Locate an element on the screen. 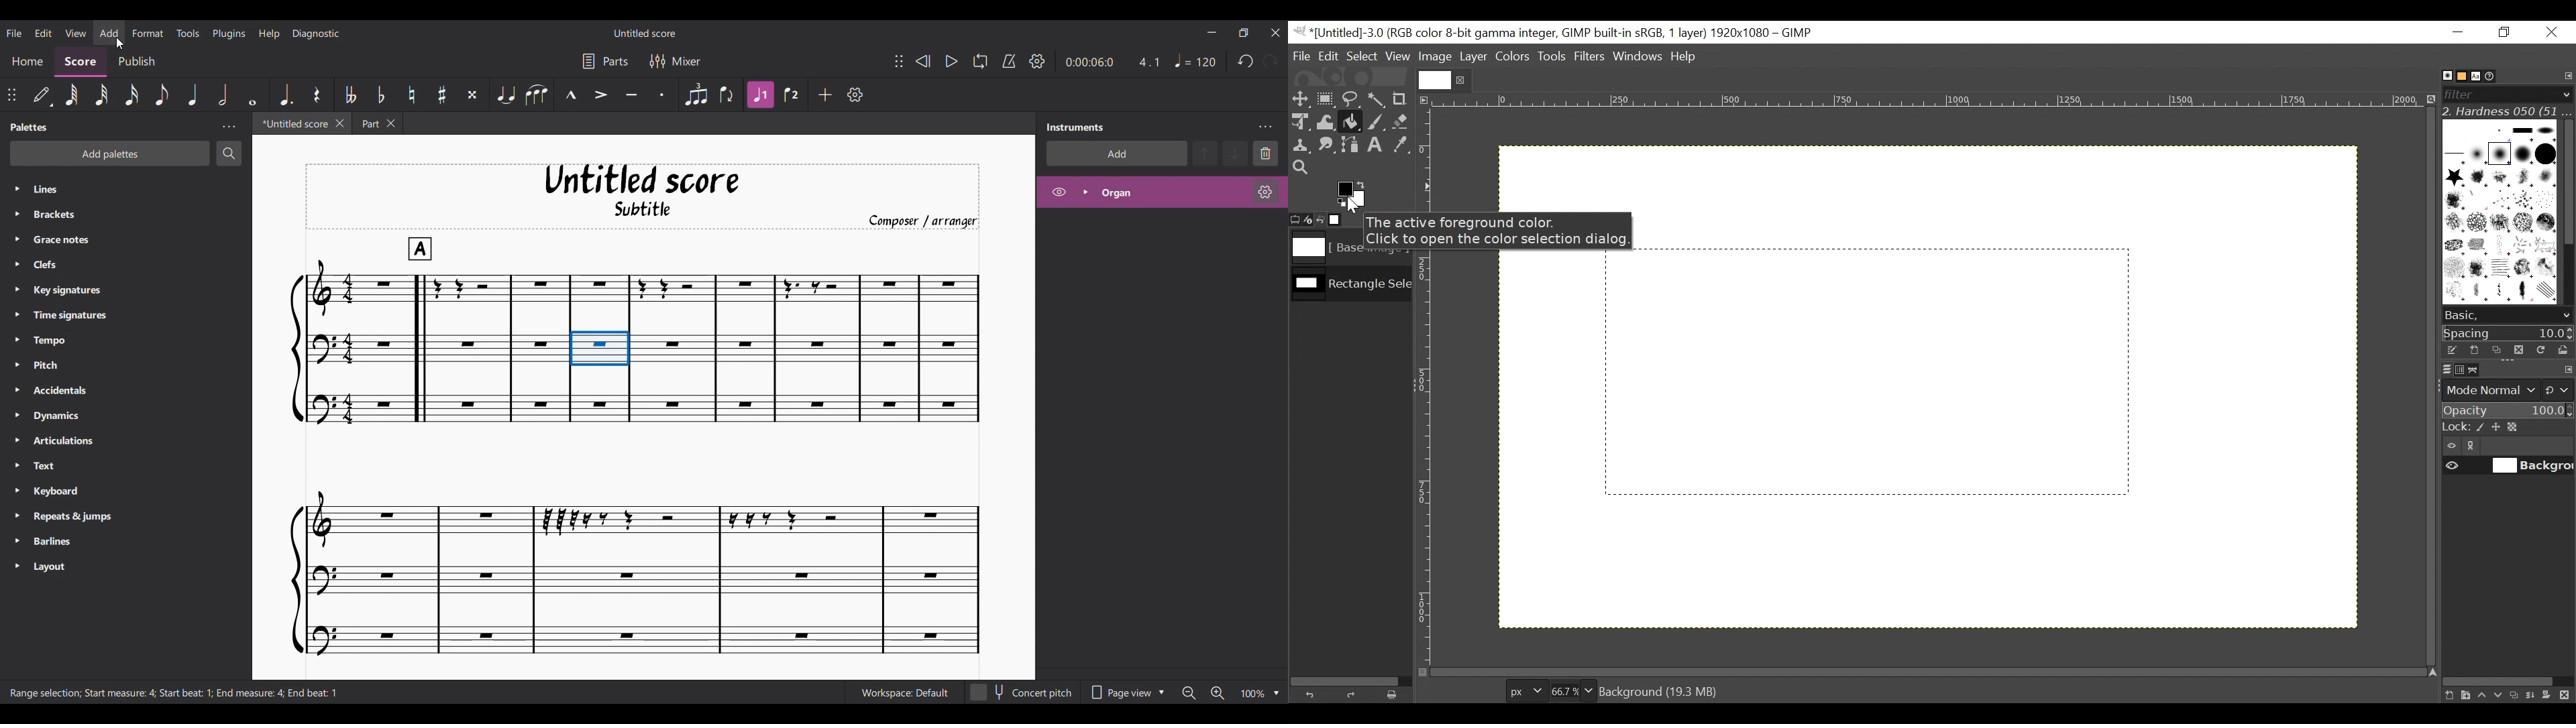 Image resolution: width=2576 pixels, height=728 pixels. Augmentation dot is located at coordinates (287, 94).